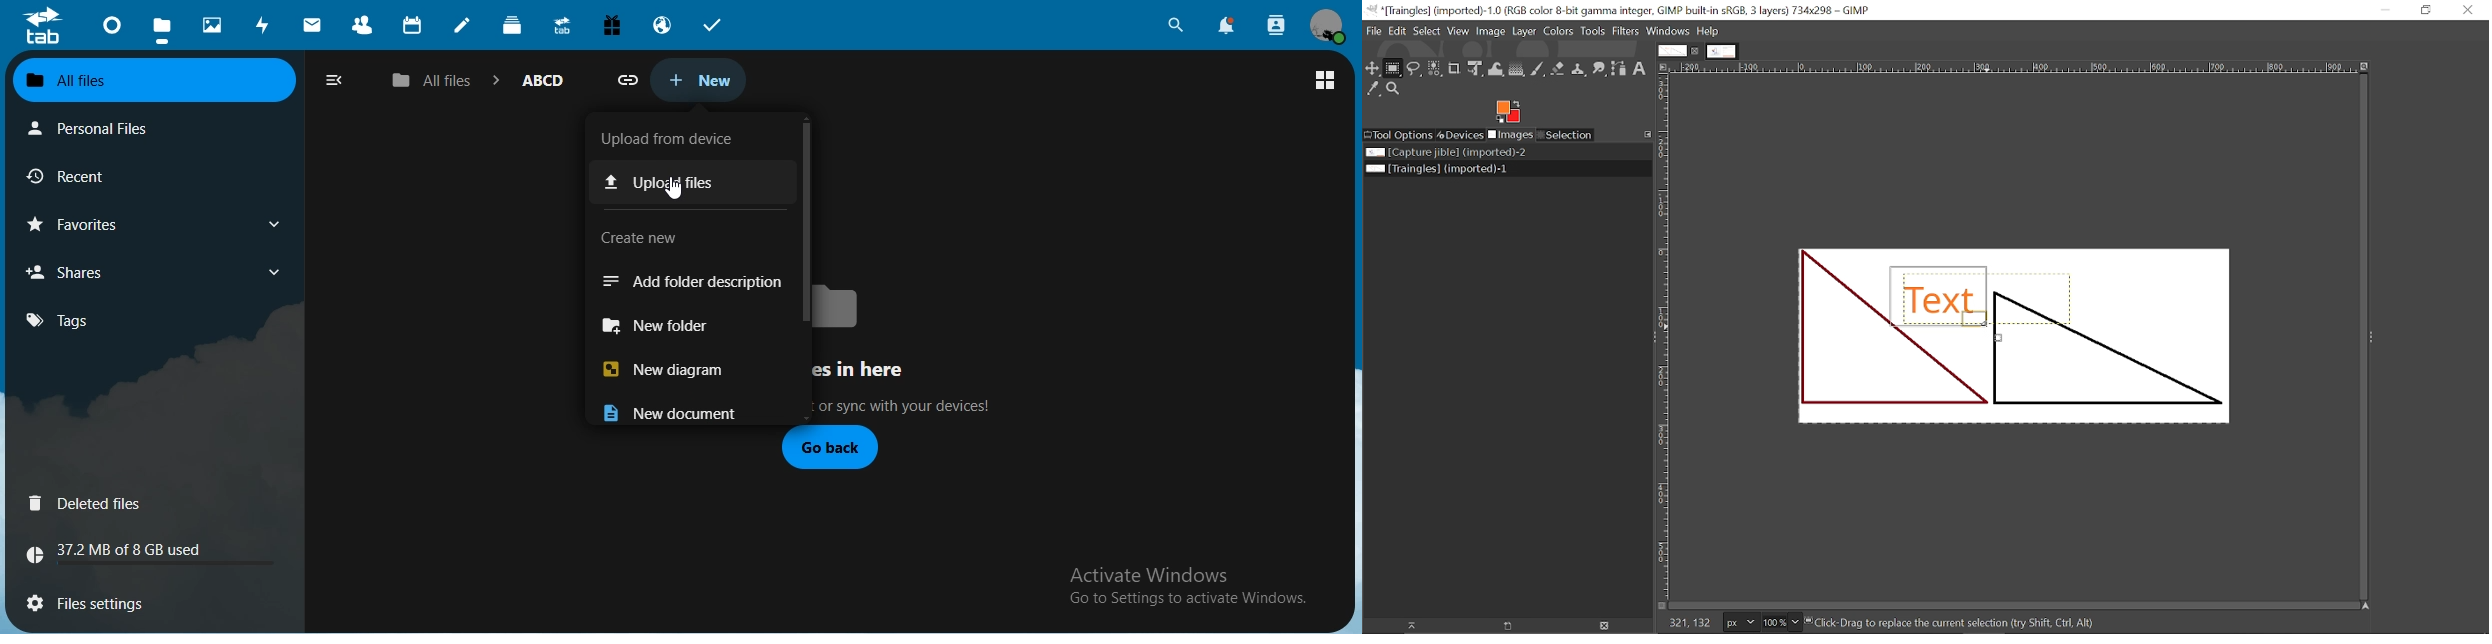 This screenshot has width=2492, height=644. Describe the element at coordinates (1455, 70) in the screenshot. I see `Crop tool` at that location.